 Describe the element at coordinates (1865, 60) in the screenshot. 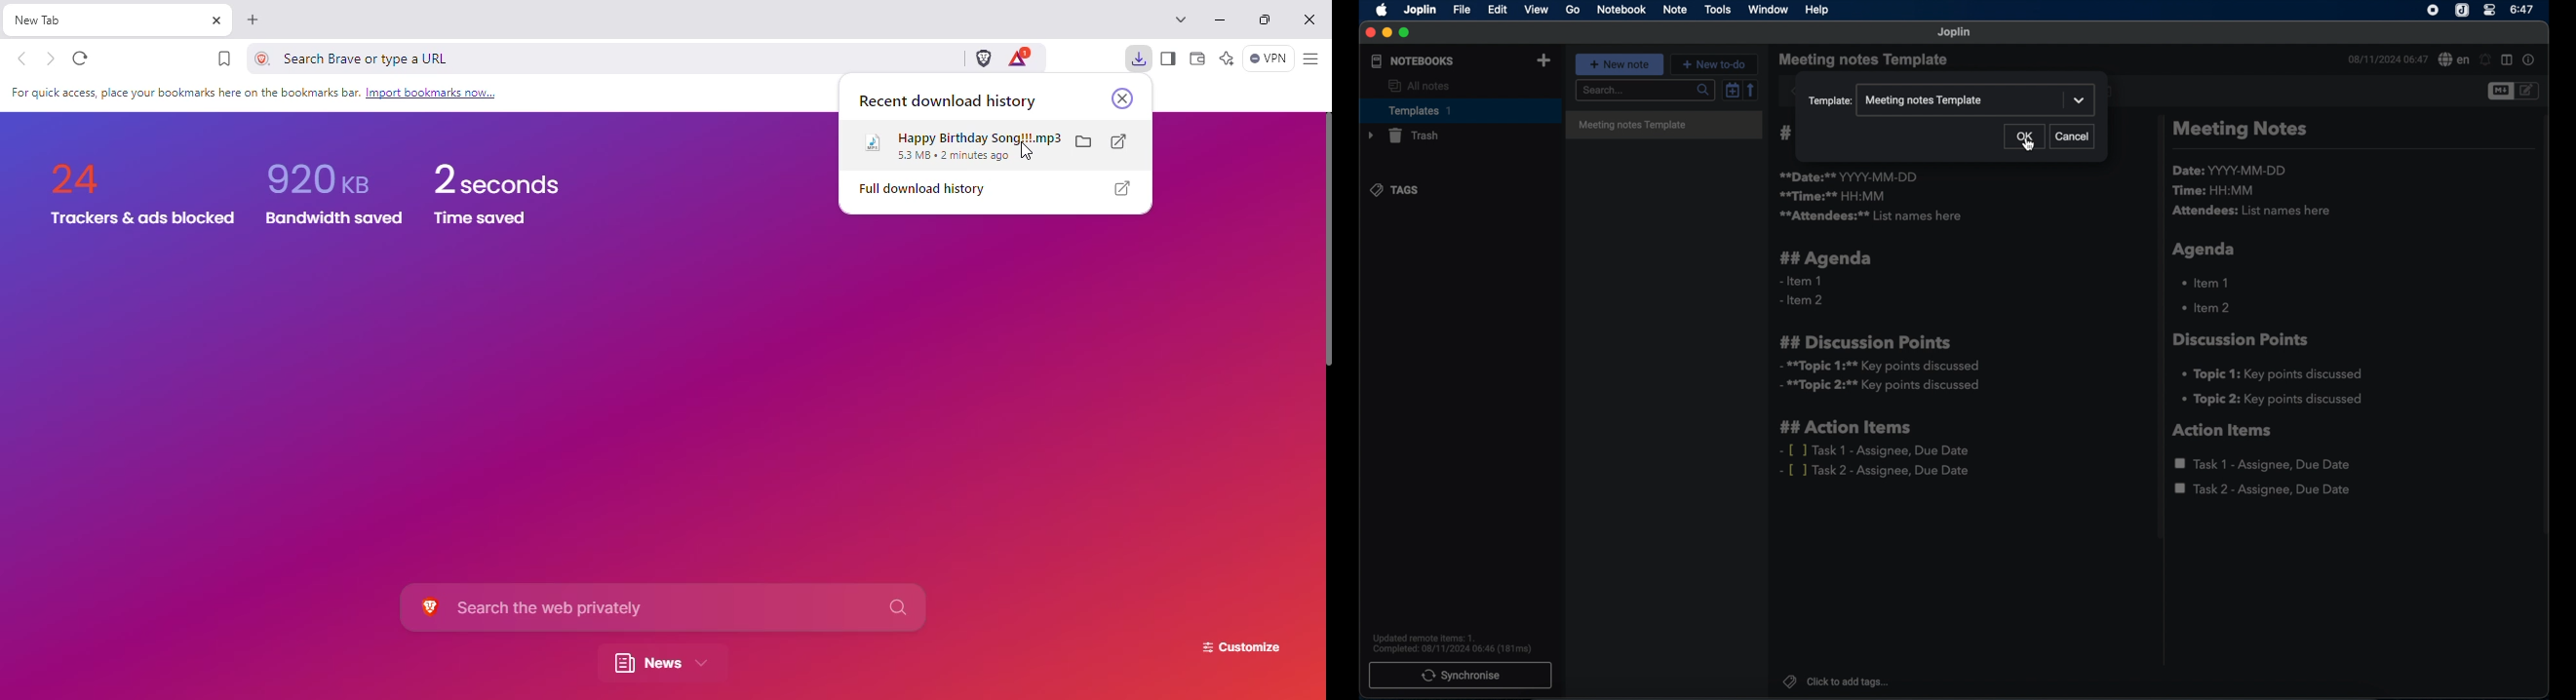

I see `meeting notes template` at that location.